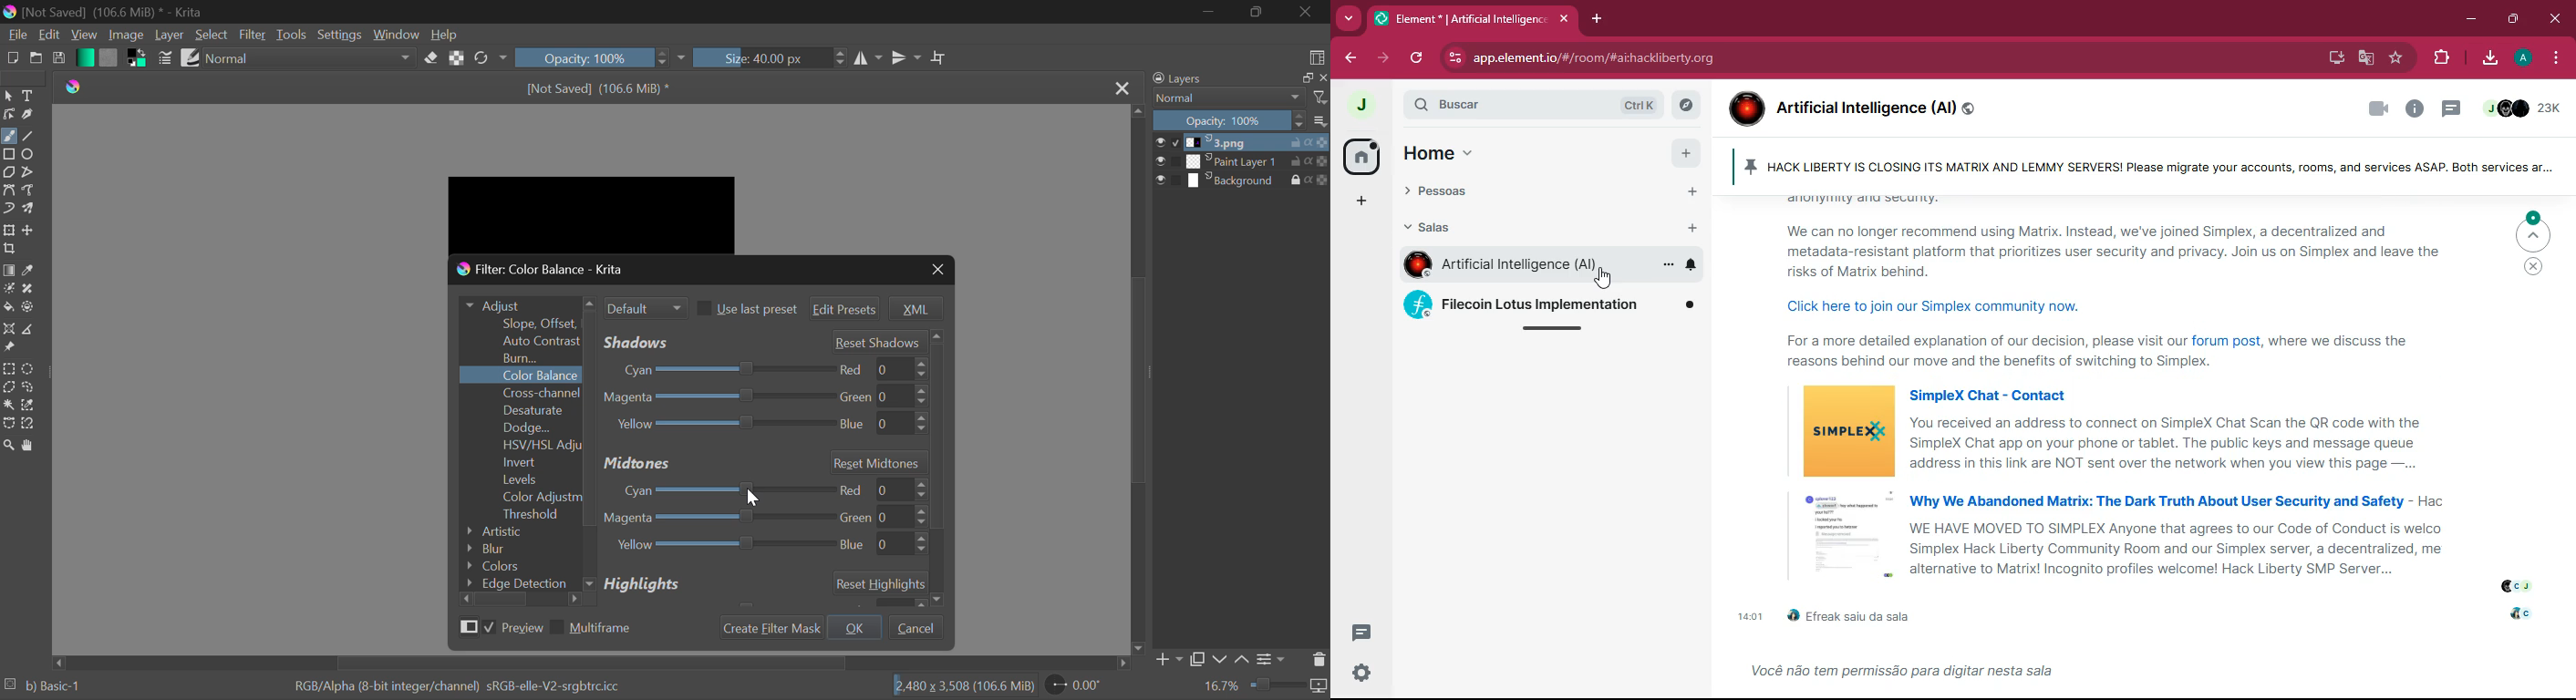 The height and width of the screenshot is (700, 2576). Describe the element at coordinates (28, 329) in the screenshot. I see `Measurements` at that location.